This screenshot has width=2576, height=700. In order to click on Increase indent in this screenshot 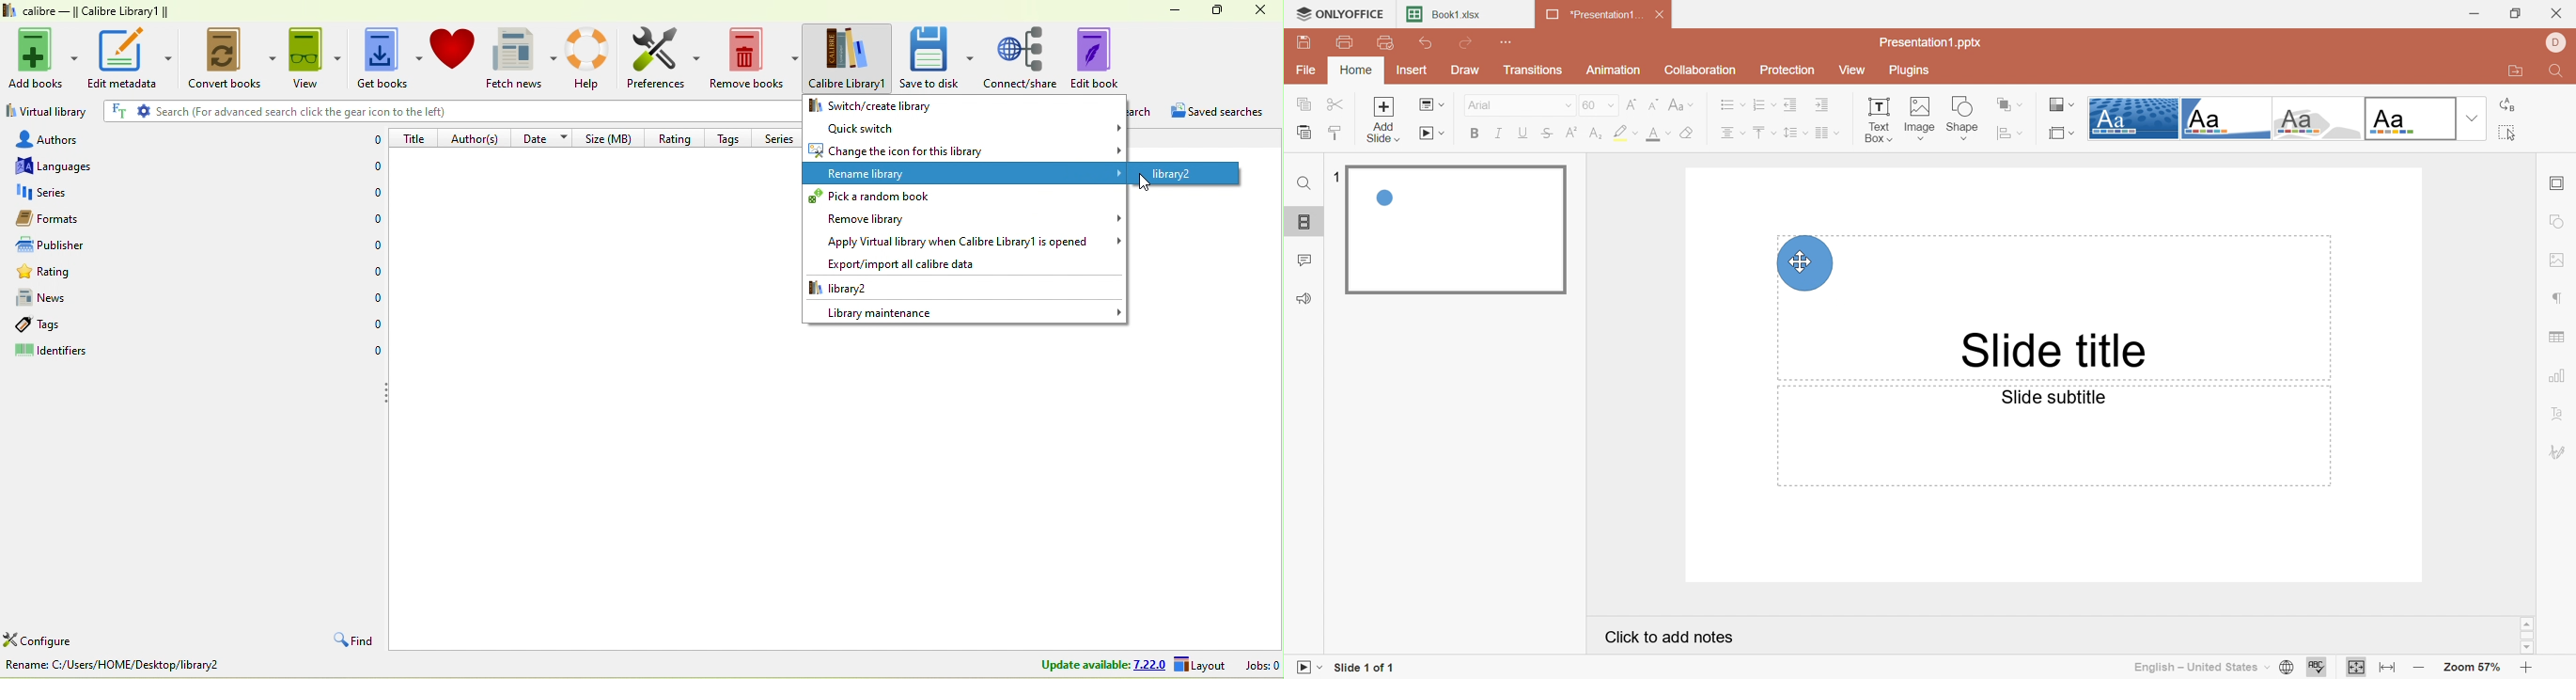, I will do `click(1824, 105)`.